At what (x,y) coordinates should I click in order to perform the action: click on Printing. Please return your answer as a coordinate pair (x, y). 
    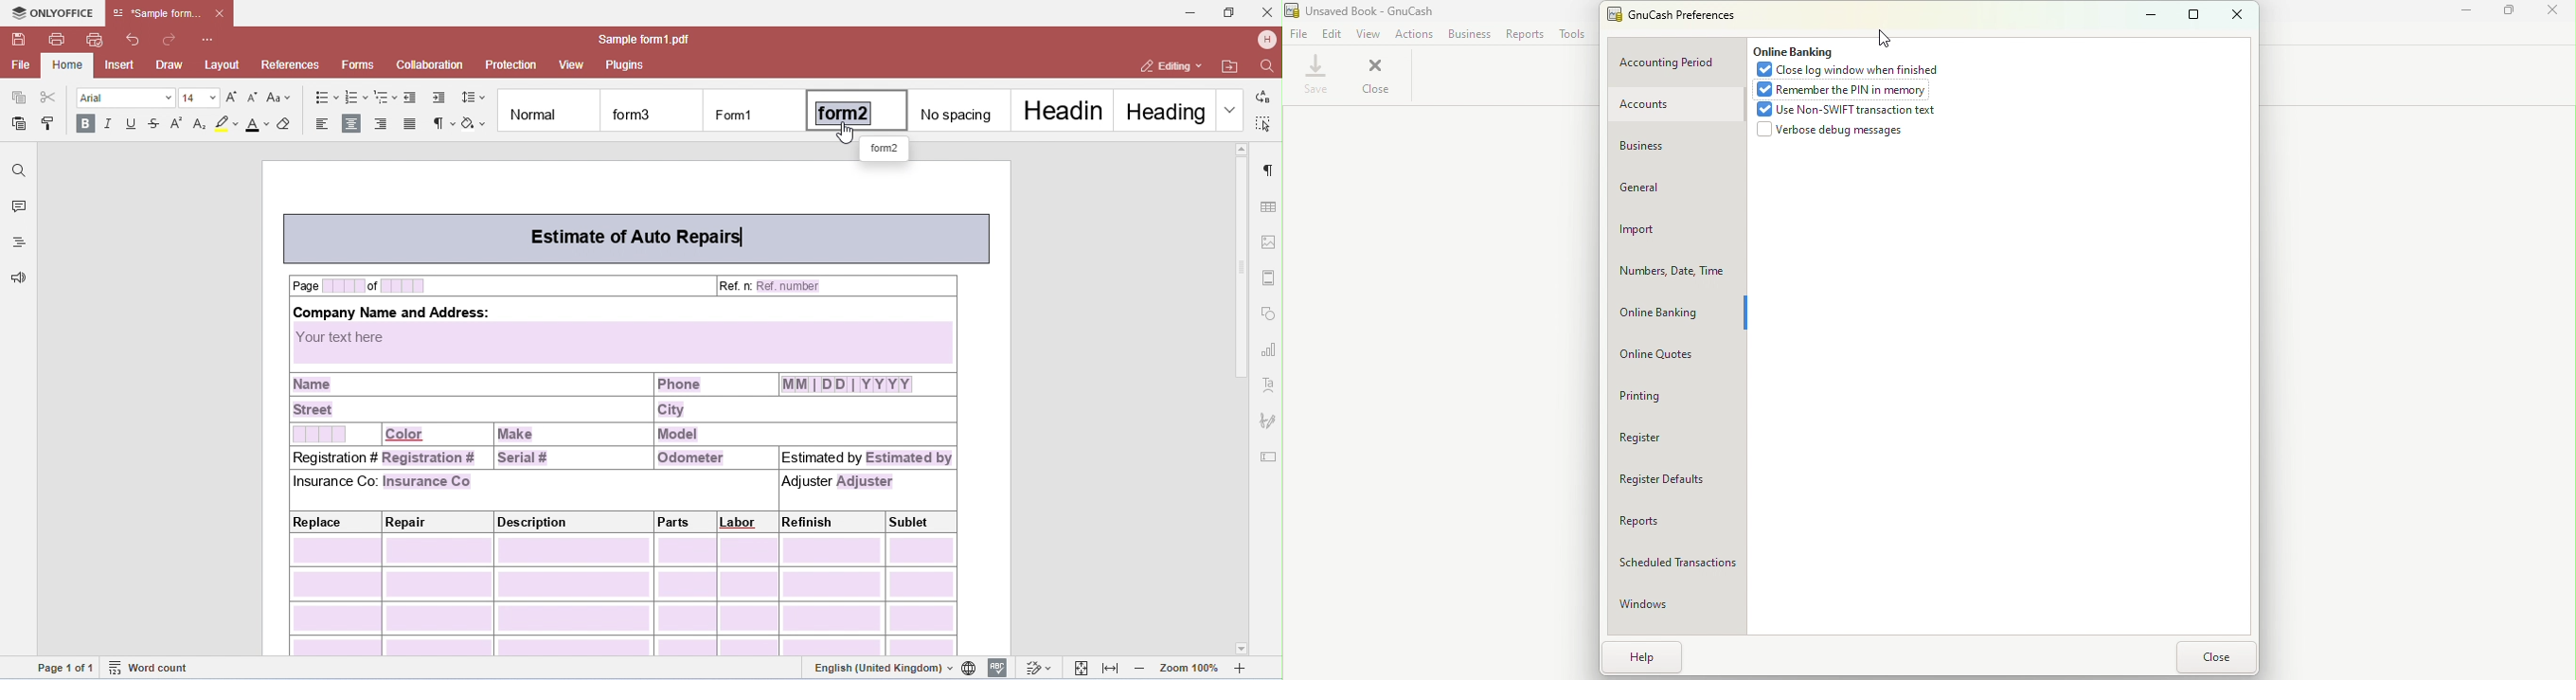
    Looking at the image, I should click on (1665, 398).